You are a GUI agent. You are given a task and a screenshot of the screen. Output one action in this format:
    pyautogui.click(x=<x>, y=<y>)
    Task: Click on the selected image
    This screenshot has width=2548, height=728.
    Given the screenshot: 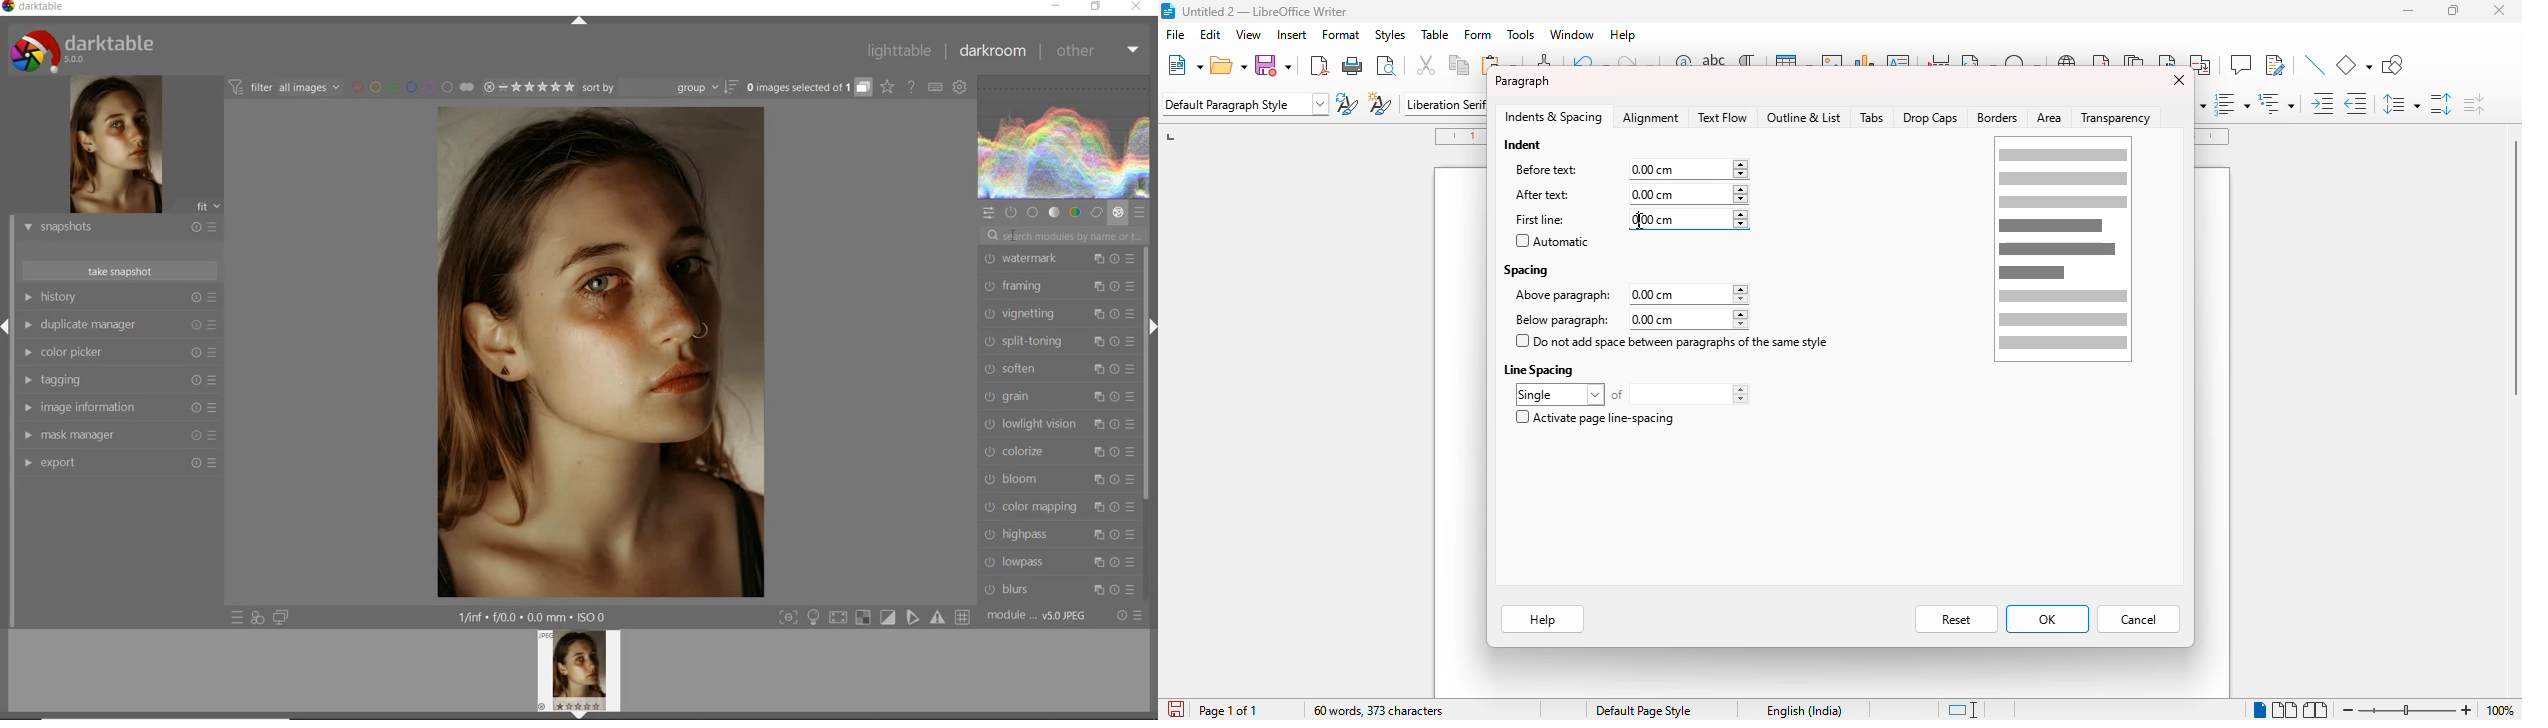 What is the action you would take?
    pyautogui.click(x=603, y=352)
    